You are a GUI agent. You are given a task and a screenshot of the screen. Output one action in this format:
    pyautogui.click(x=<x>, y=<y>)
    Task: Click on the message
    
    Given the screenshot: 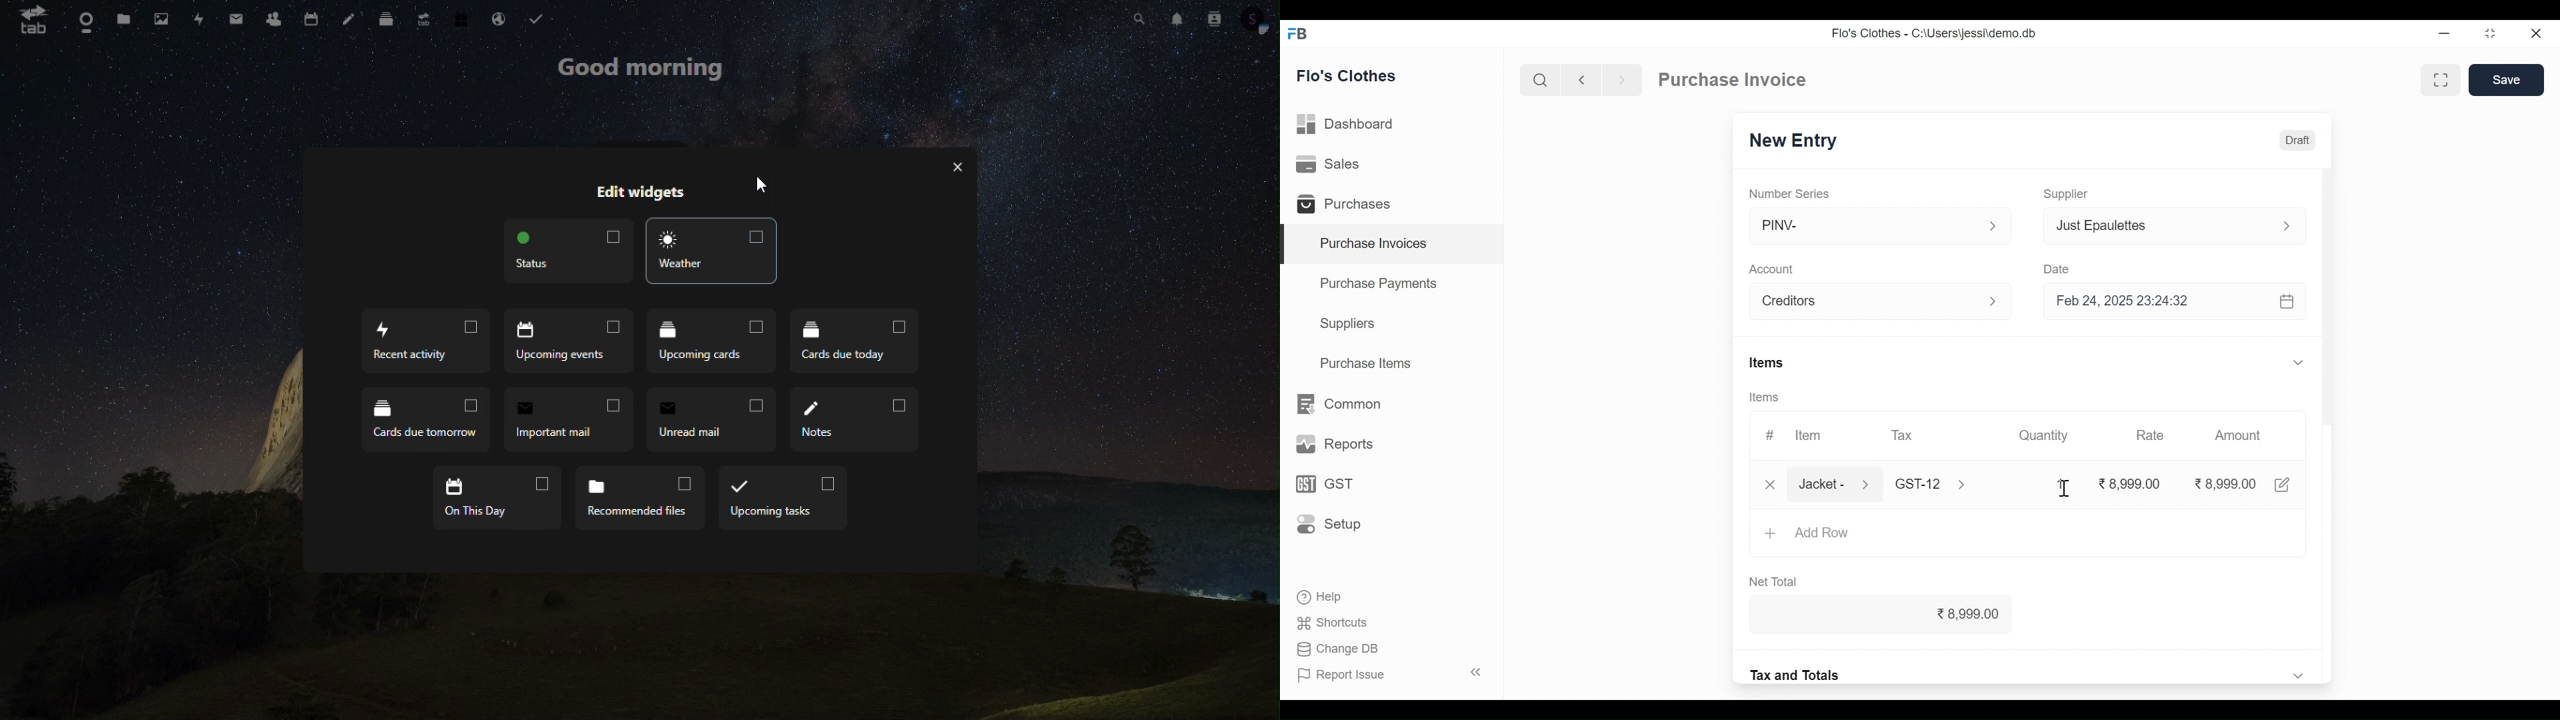 What is the action you would take?
    pyautogui.click(x=234, y=19)
    